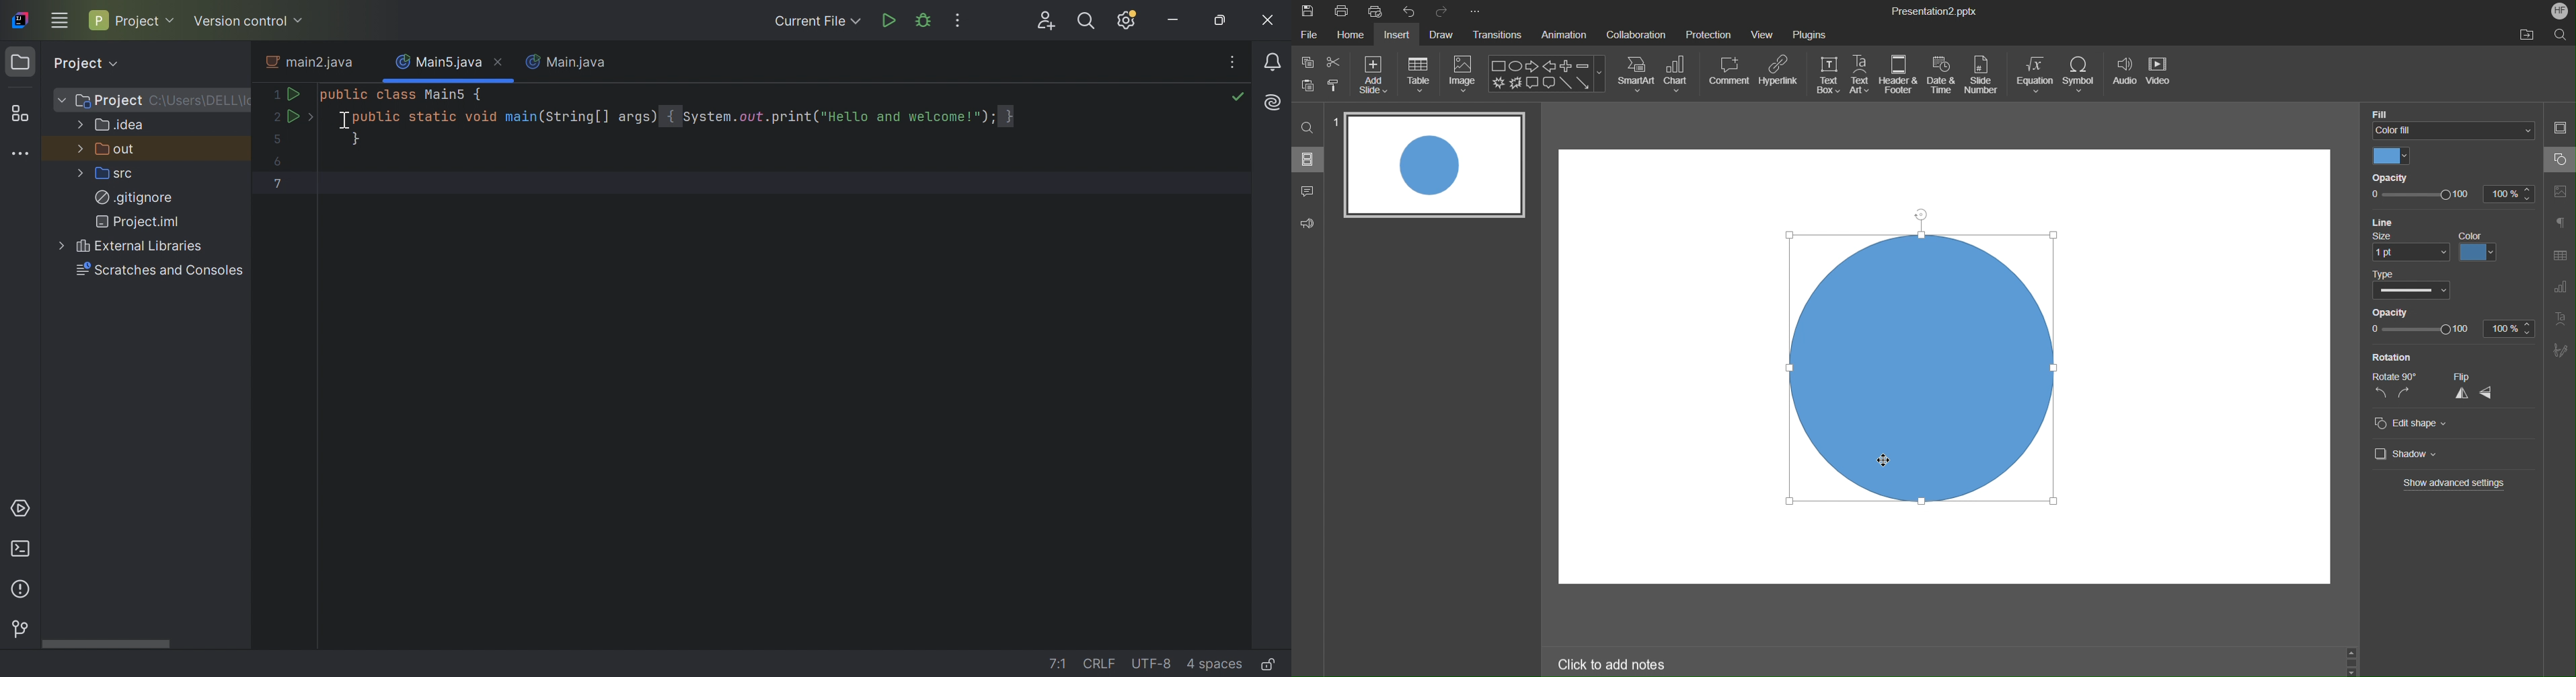  I want to click on Collaboration, so click(1636, 34).